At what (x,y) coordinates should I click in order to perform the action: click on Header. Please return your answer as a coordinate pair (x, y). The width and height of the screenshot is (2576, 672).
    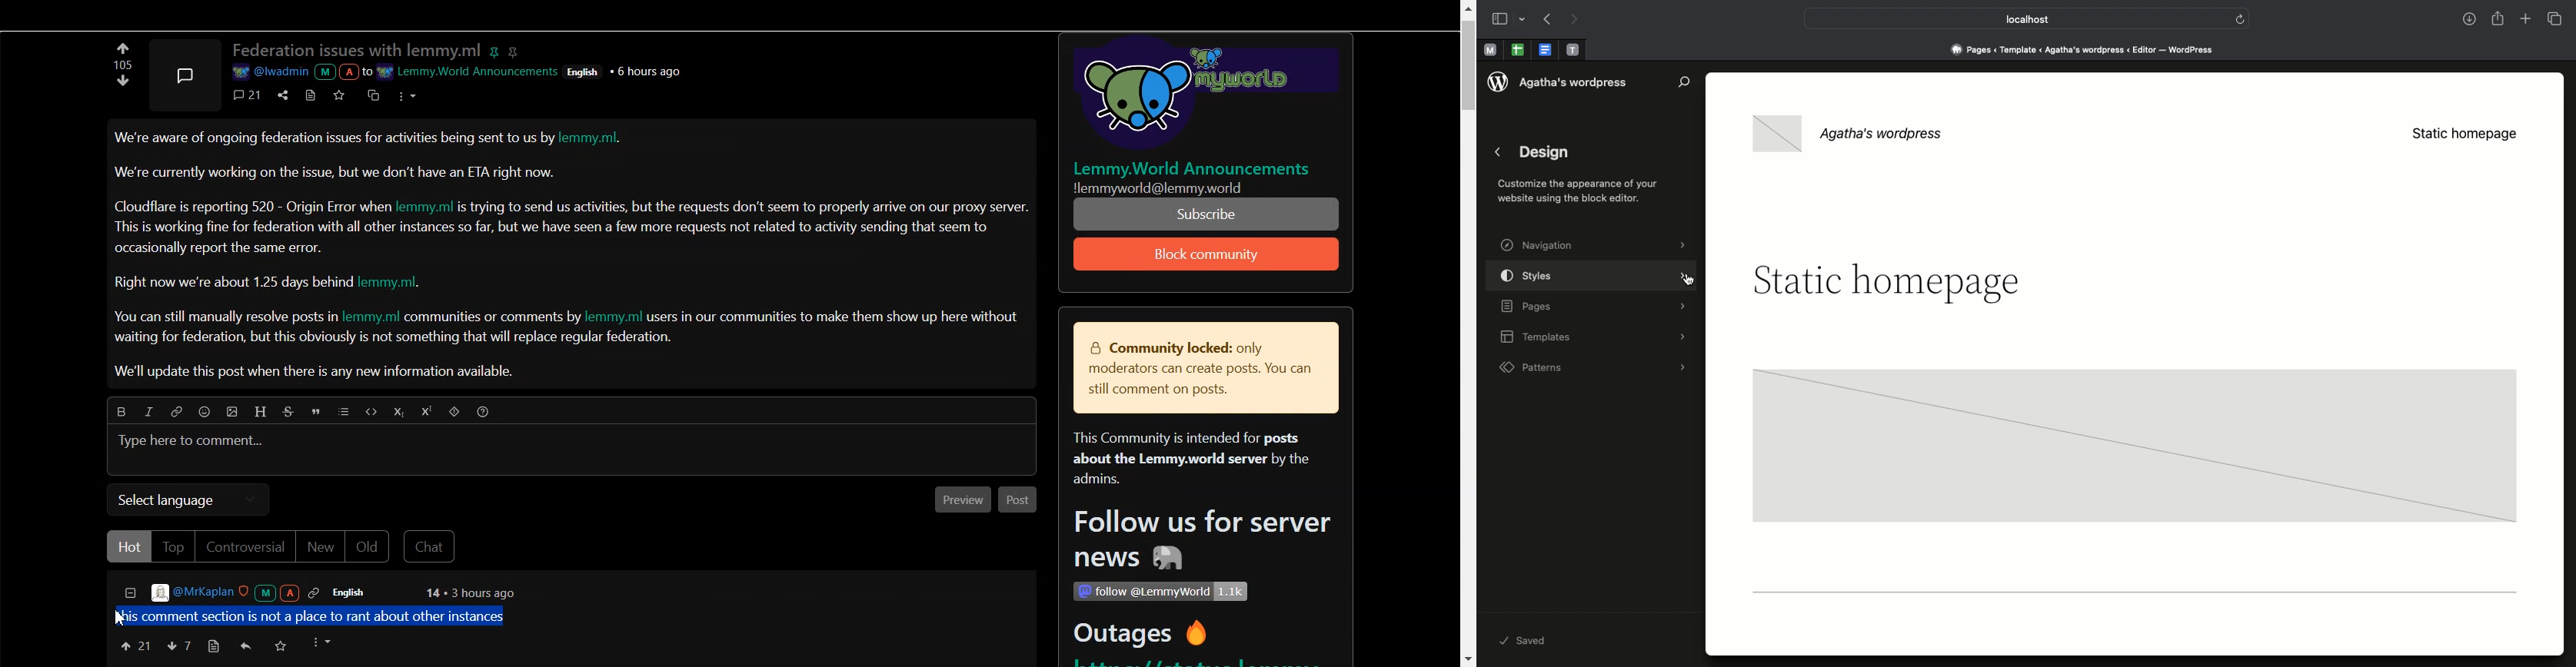
    Looking at the image, I should click on (262, 411).